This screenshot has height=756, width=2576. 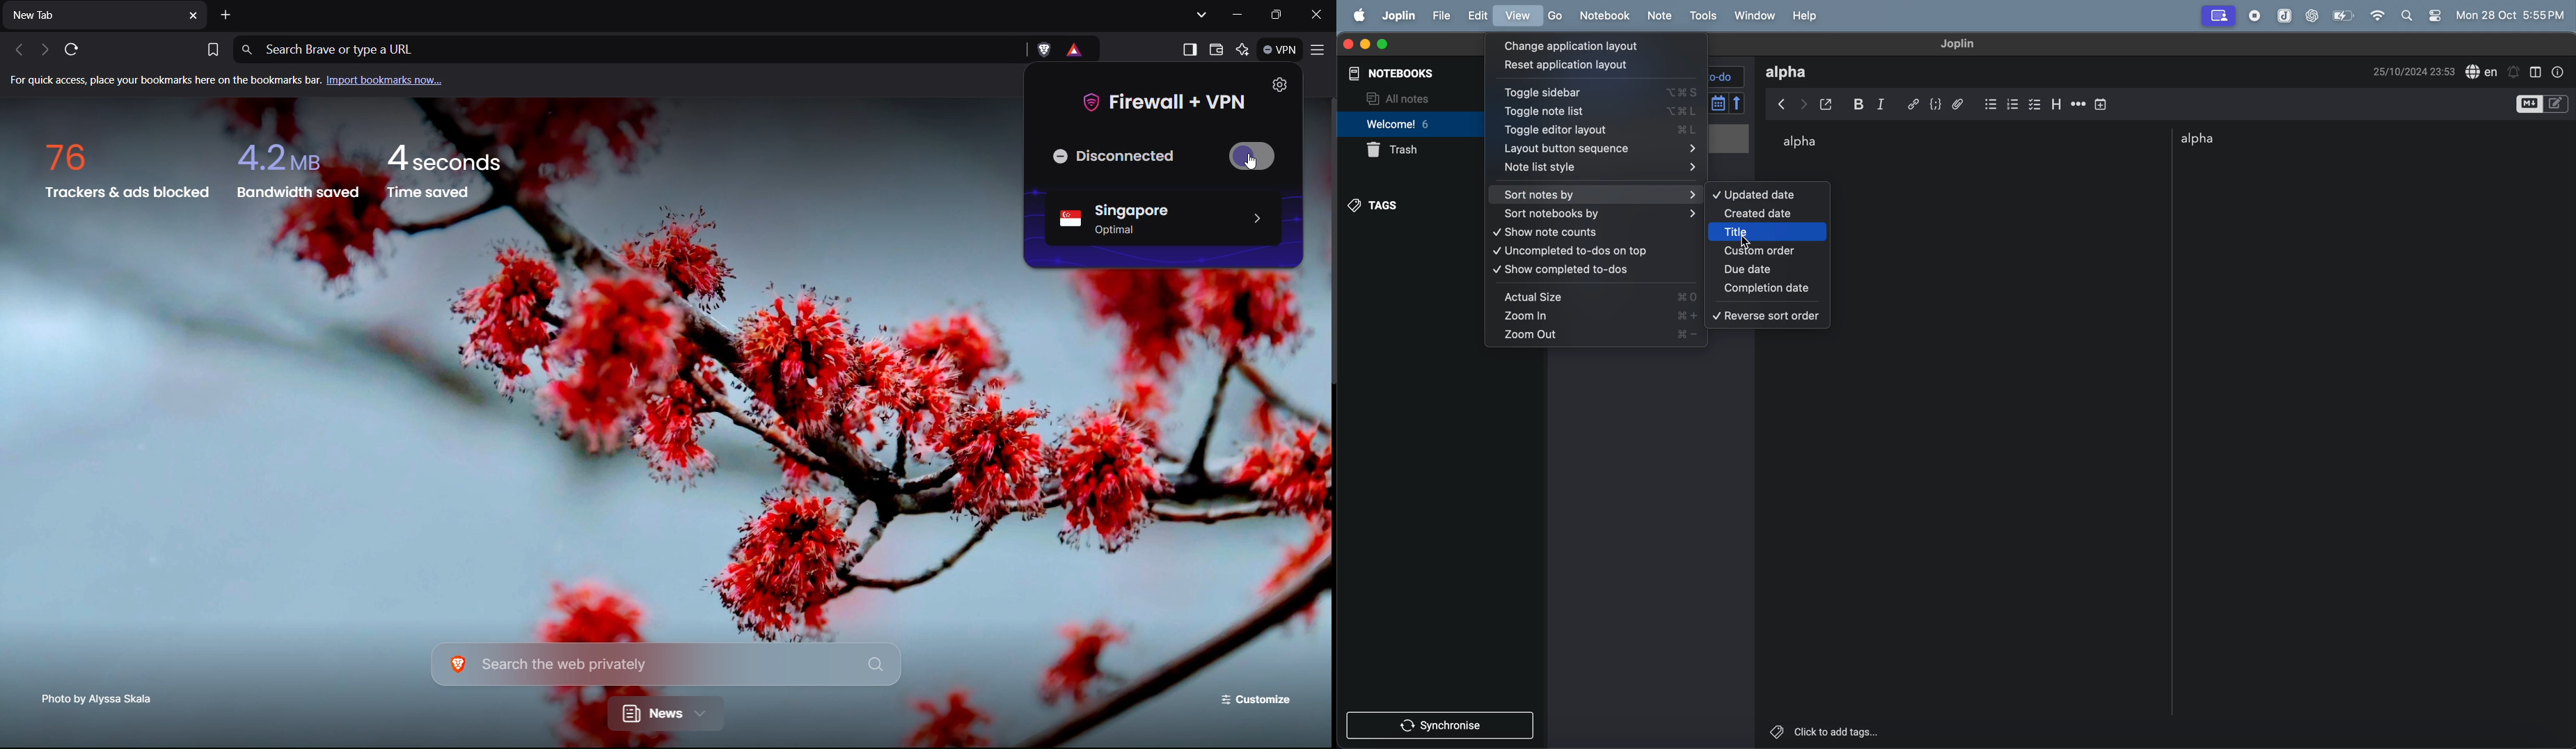 What do you see at coordinates (2257, 16) in the screenshot?
I see `record` at bounding box center [2257, 16].